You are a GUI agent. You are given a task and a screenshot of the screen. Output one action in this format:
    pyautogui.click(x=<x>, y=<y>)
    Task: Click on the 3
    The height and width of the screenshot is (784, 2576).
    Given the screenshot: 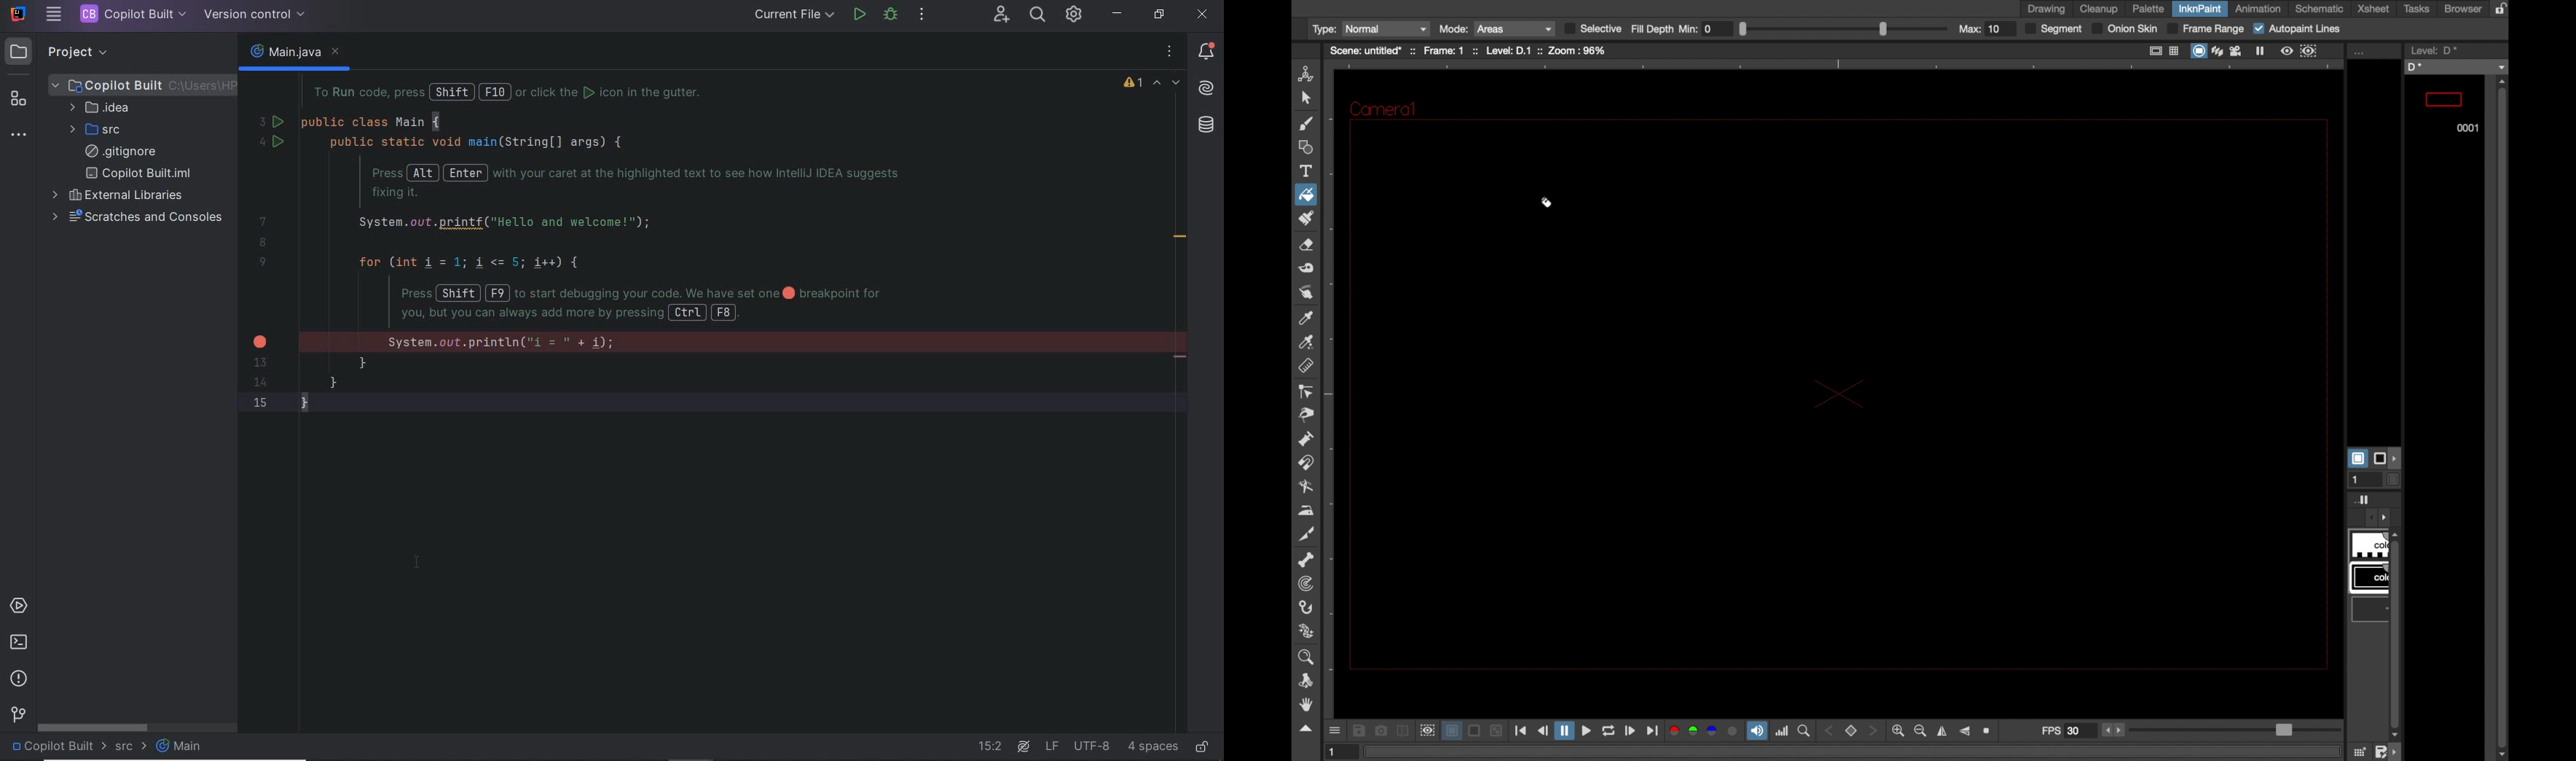 What is the action you would take?
    pyautogui.click(x=263, y=120)
    